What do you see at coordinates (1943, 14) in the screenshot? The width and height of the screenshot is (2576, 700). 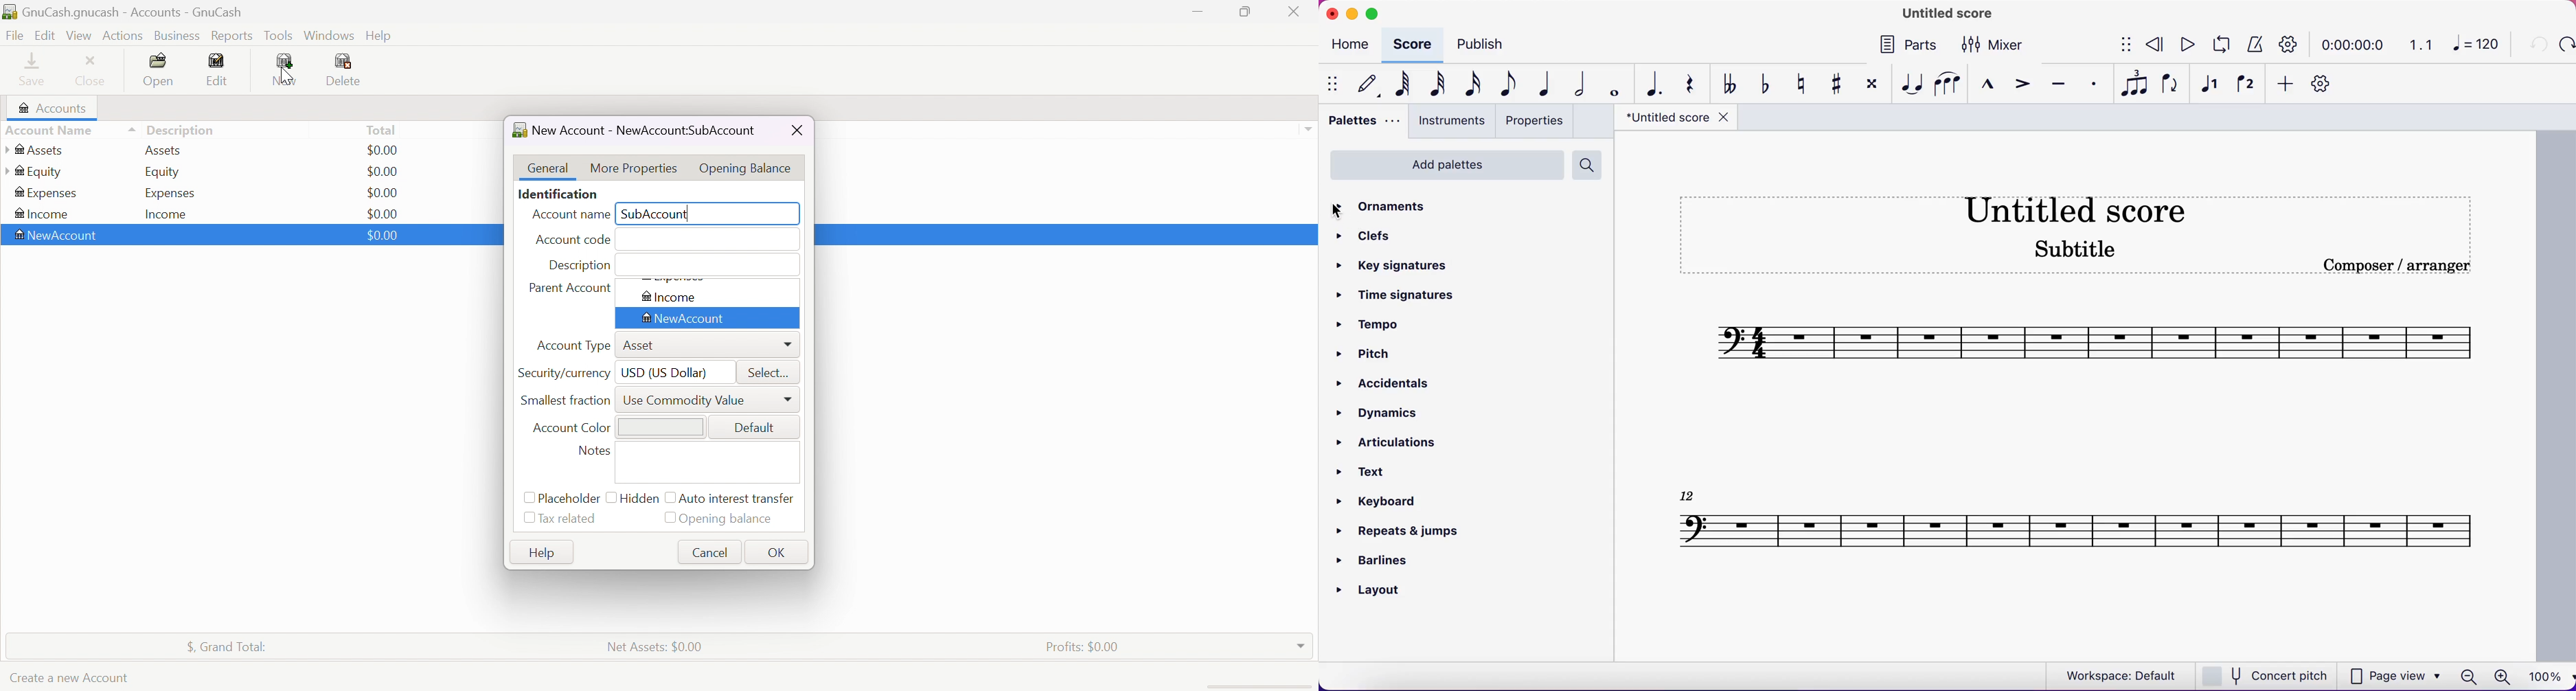 I see `title` at bounding box center [1943, 14].